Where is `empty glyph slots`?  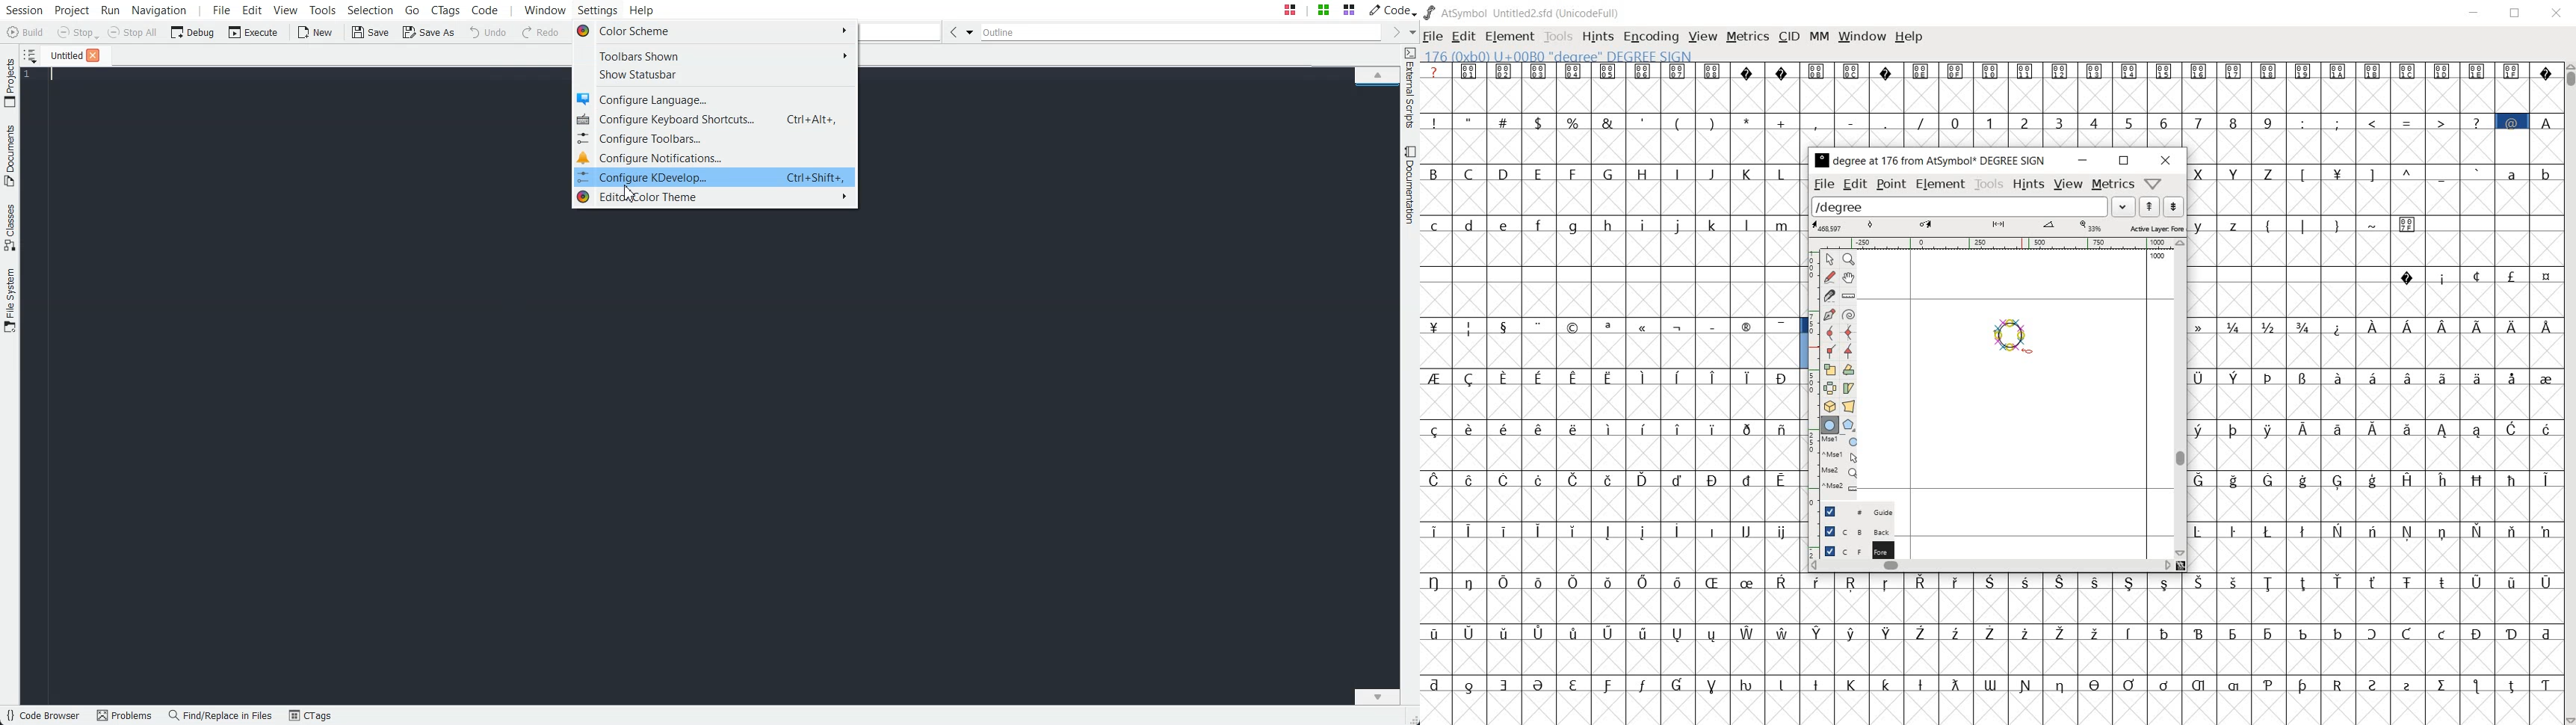
empty glyph slots is located at coordinates (2371, 352).